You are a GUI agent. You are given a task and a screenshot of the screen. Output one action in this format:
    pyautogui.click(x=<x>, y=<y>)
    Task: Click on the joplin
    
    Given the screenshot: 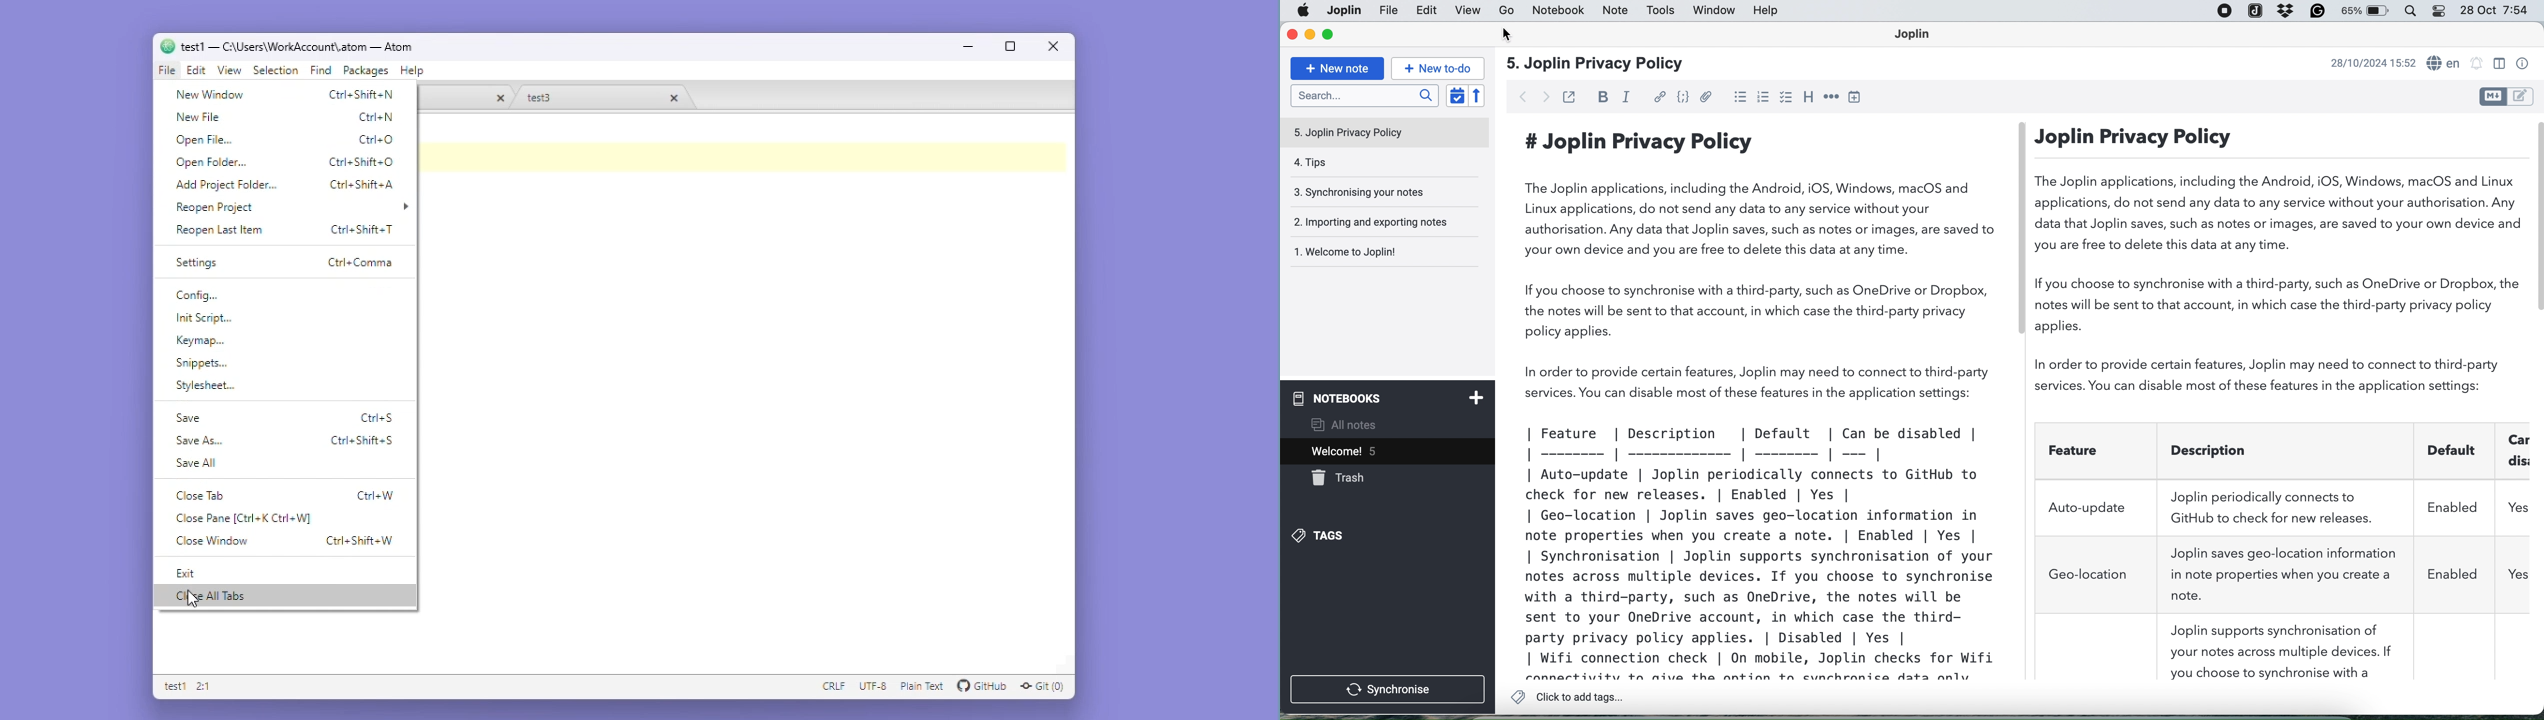 What is the action you would take?
    pyautogui.click(x=2256, y=10)
    